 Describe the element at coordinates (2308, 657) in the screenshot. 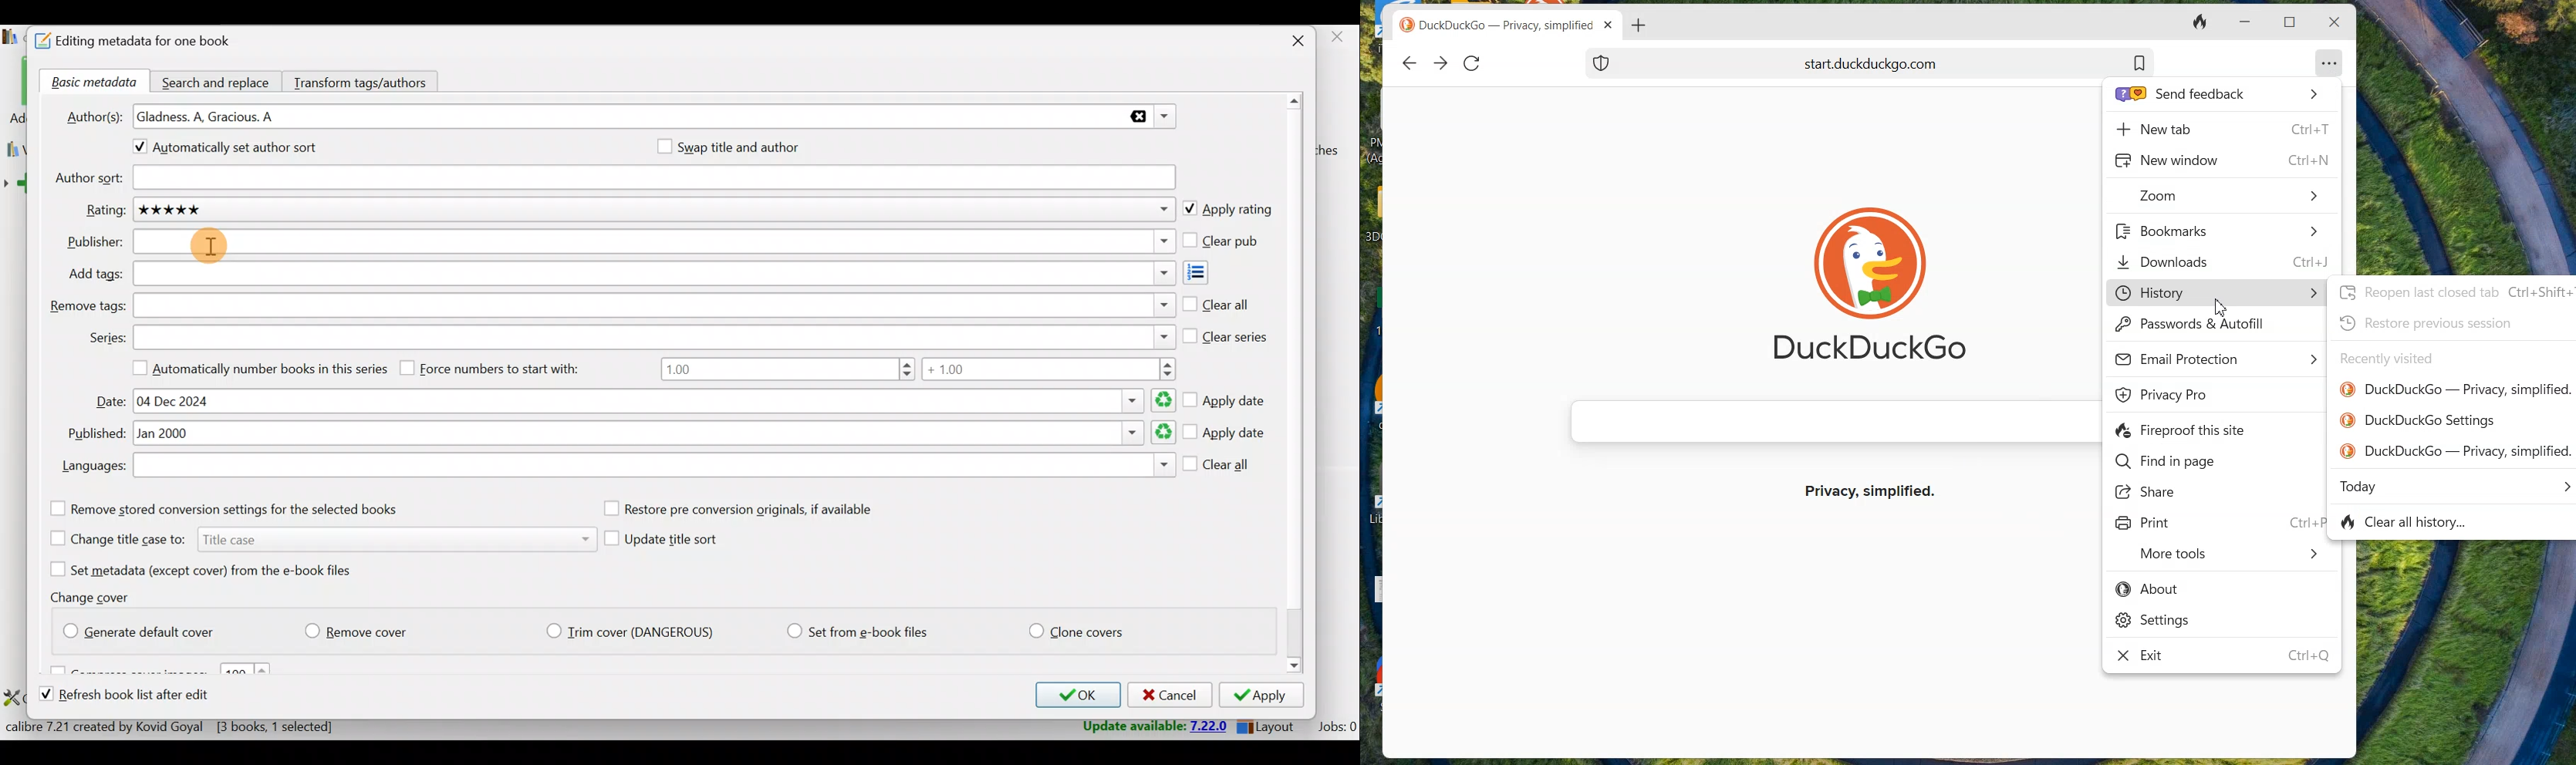

I see `short key` at that location.